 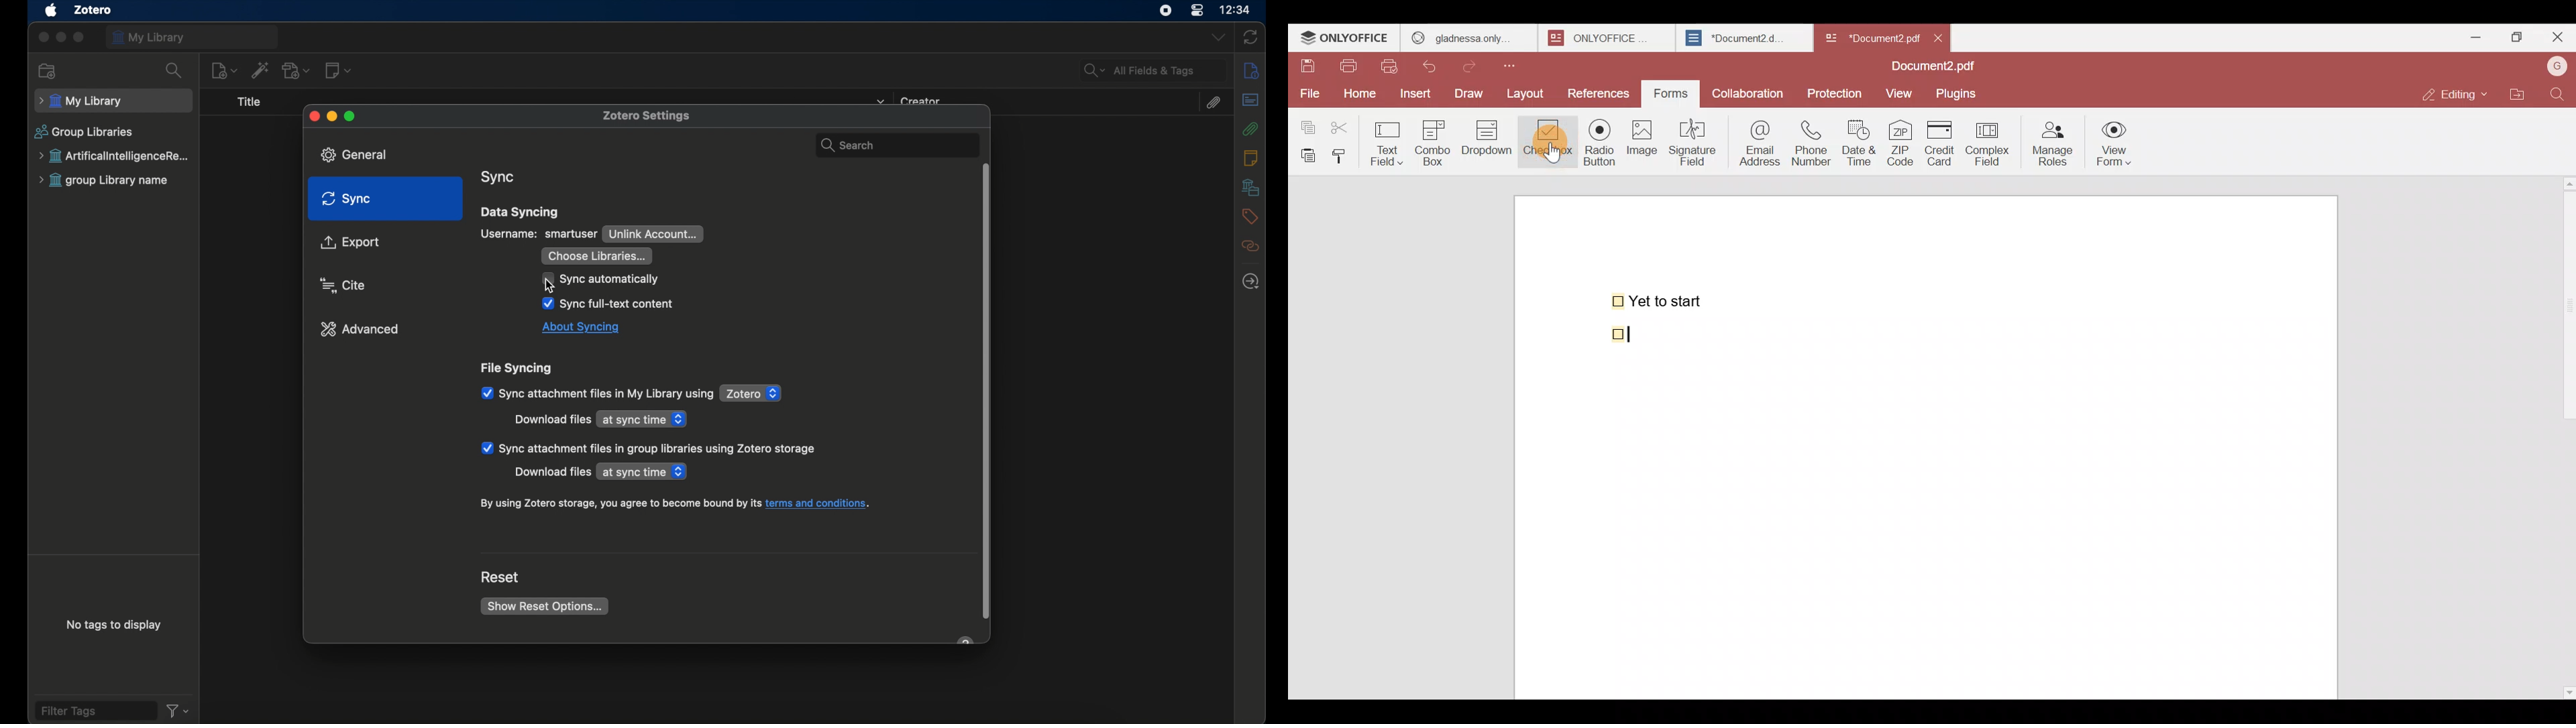 What do you see at coordinates (1393, 66) in the screenshot?
I see `Quick print` at bounding box center [1393, 66].